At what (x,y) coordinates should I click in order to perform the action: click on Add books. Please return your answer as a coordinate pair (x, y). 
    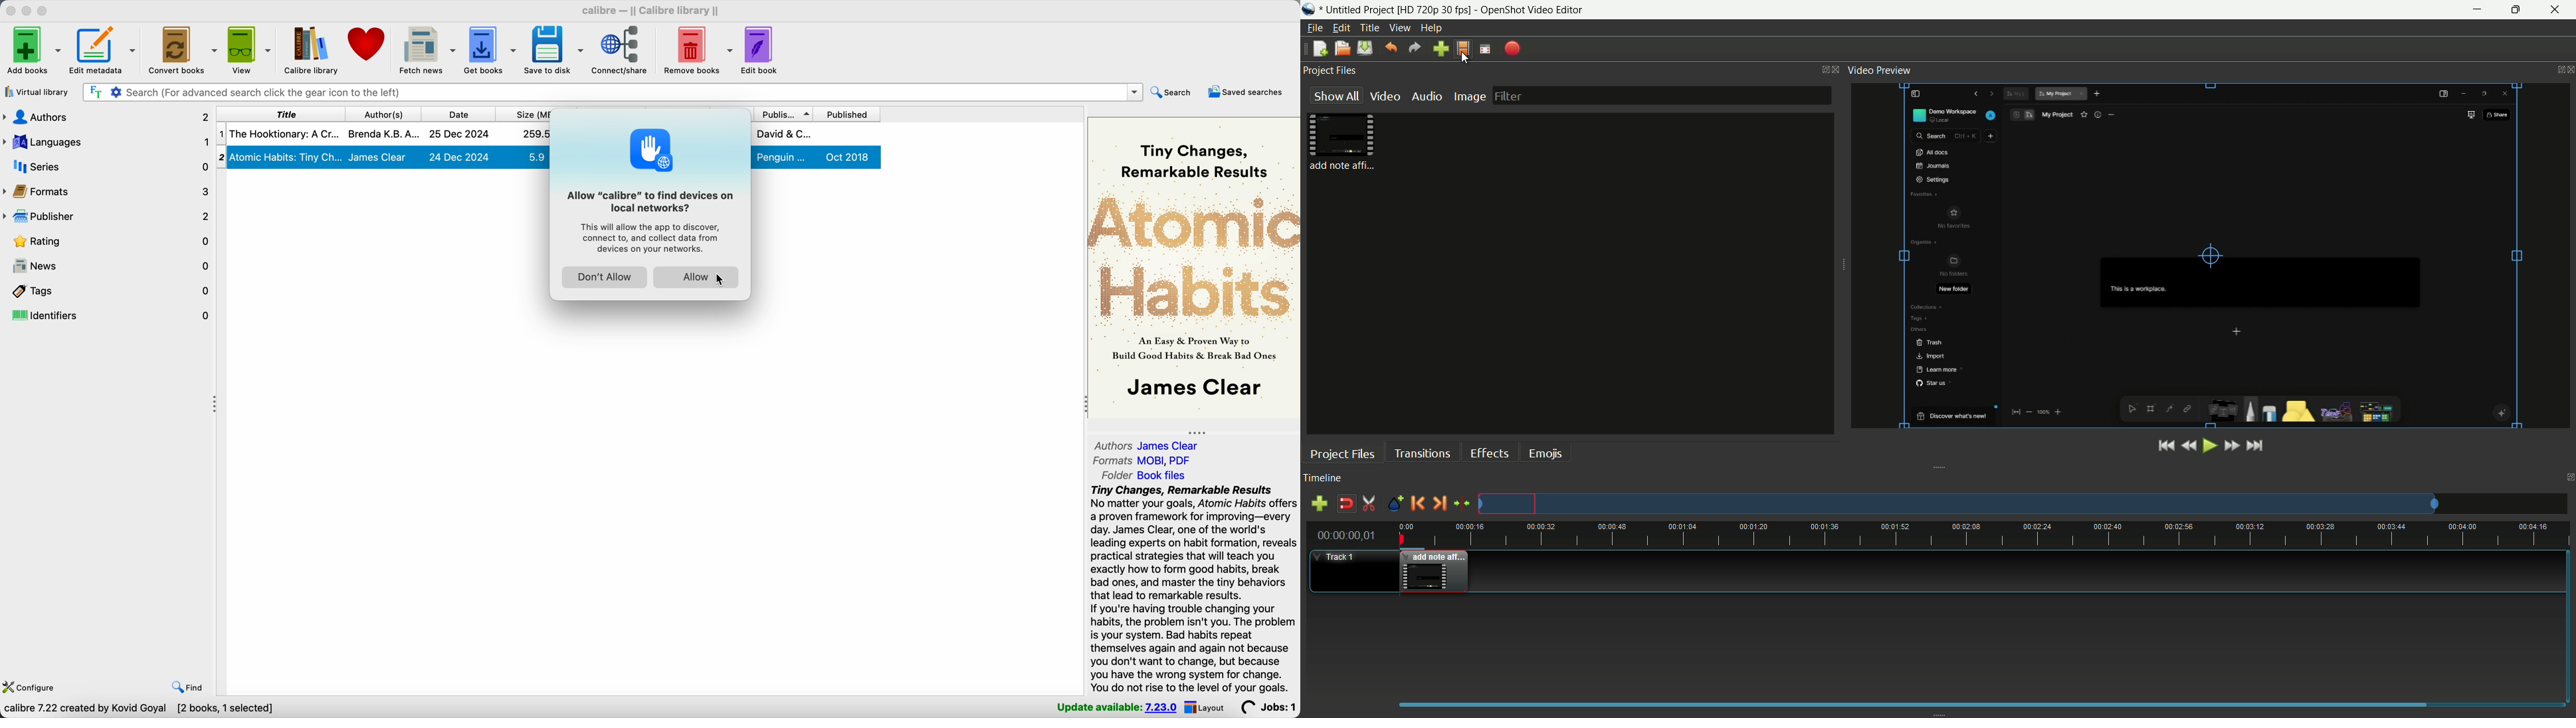
    Looking at the image, I should click on (33, 50).